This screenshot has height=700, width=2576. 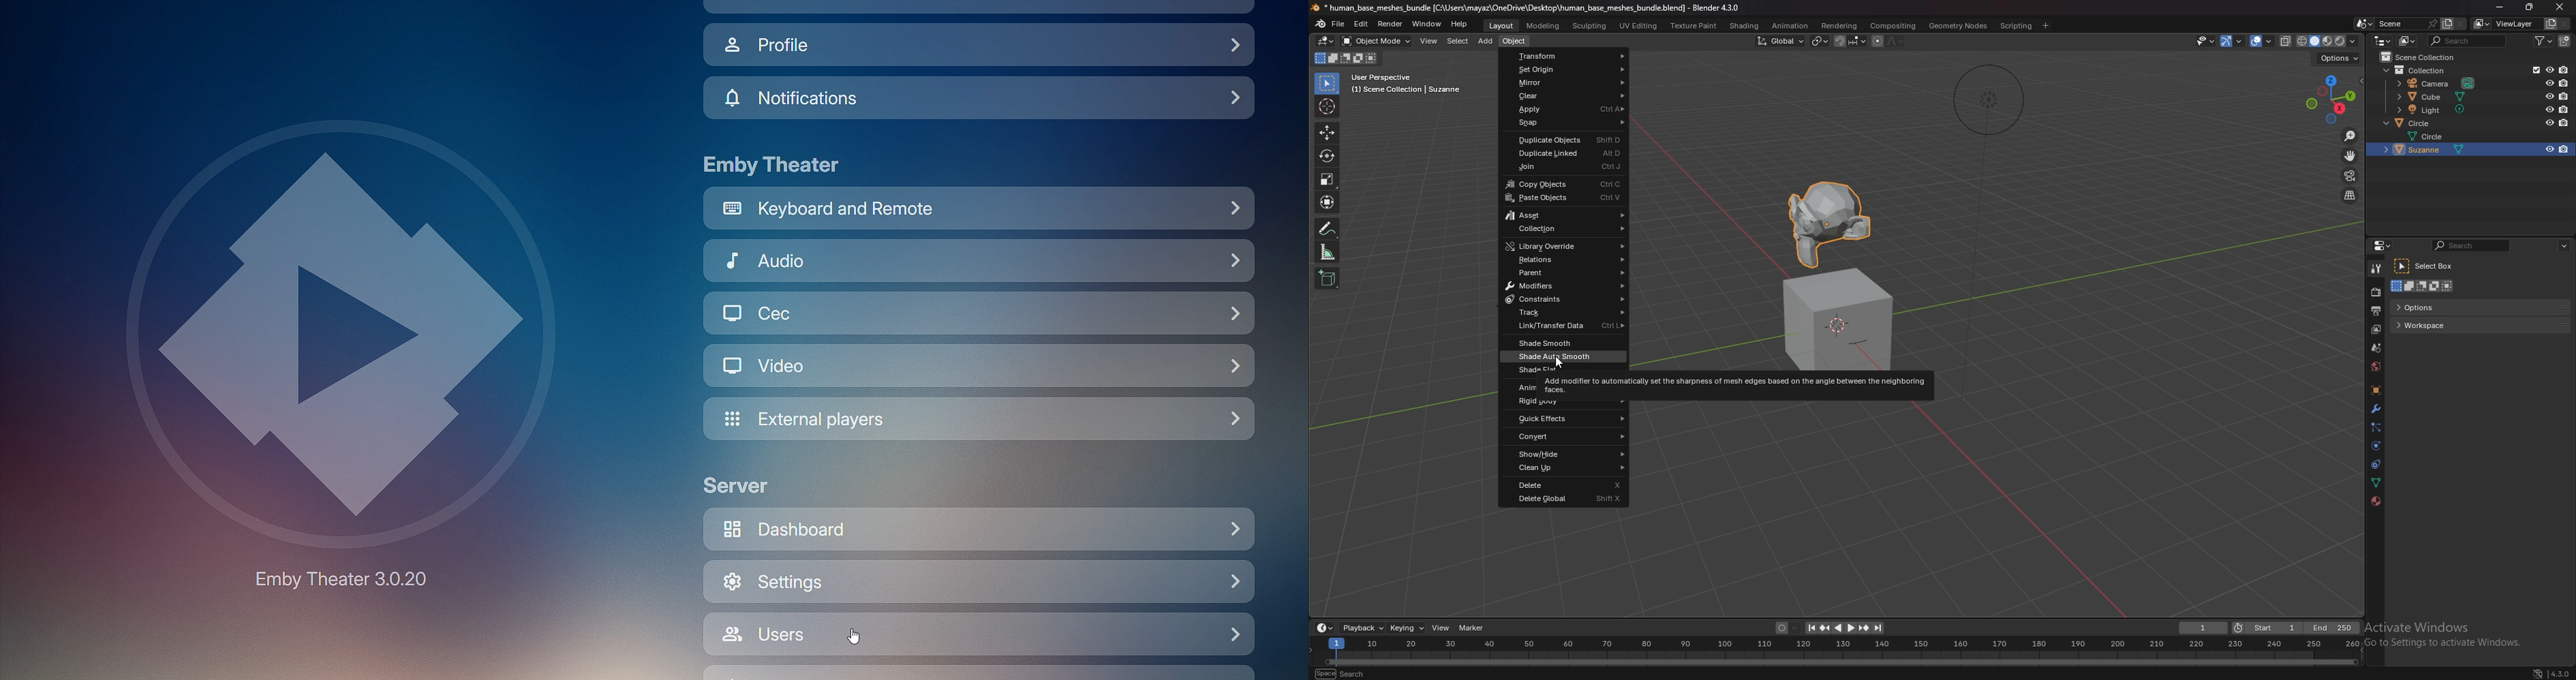 I want to click on hide in viewport, so click(x=2549, y=83).